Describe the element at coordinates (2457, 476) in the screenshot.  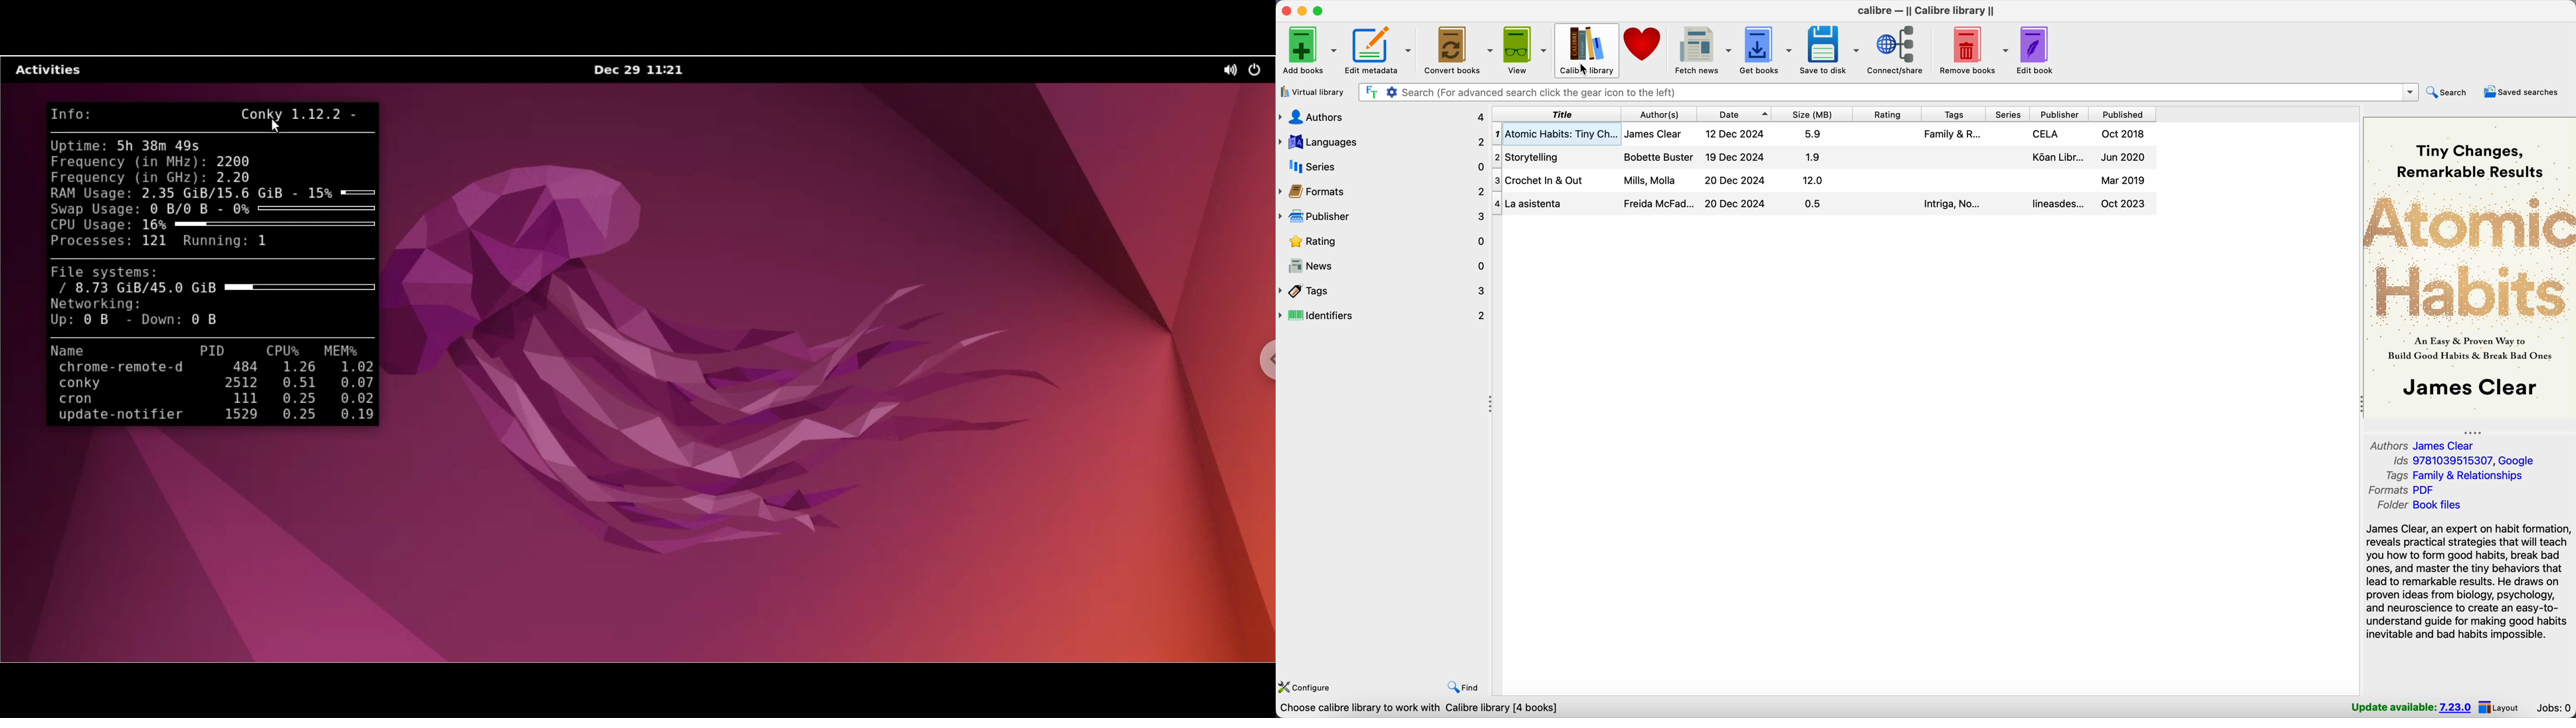
I see `tags Family & Relationships` at that location.